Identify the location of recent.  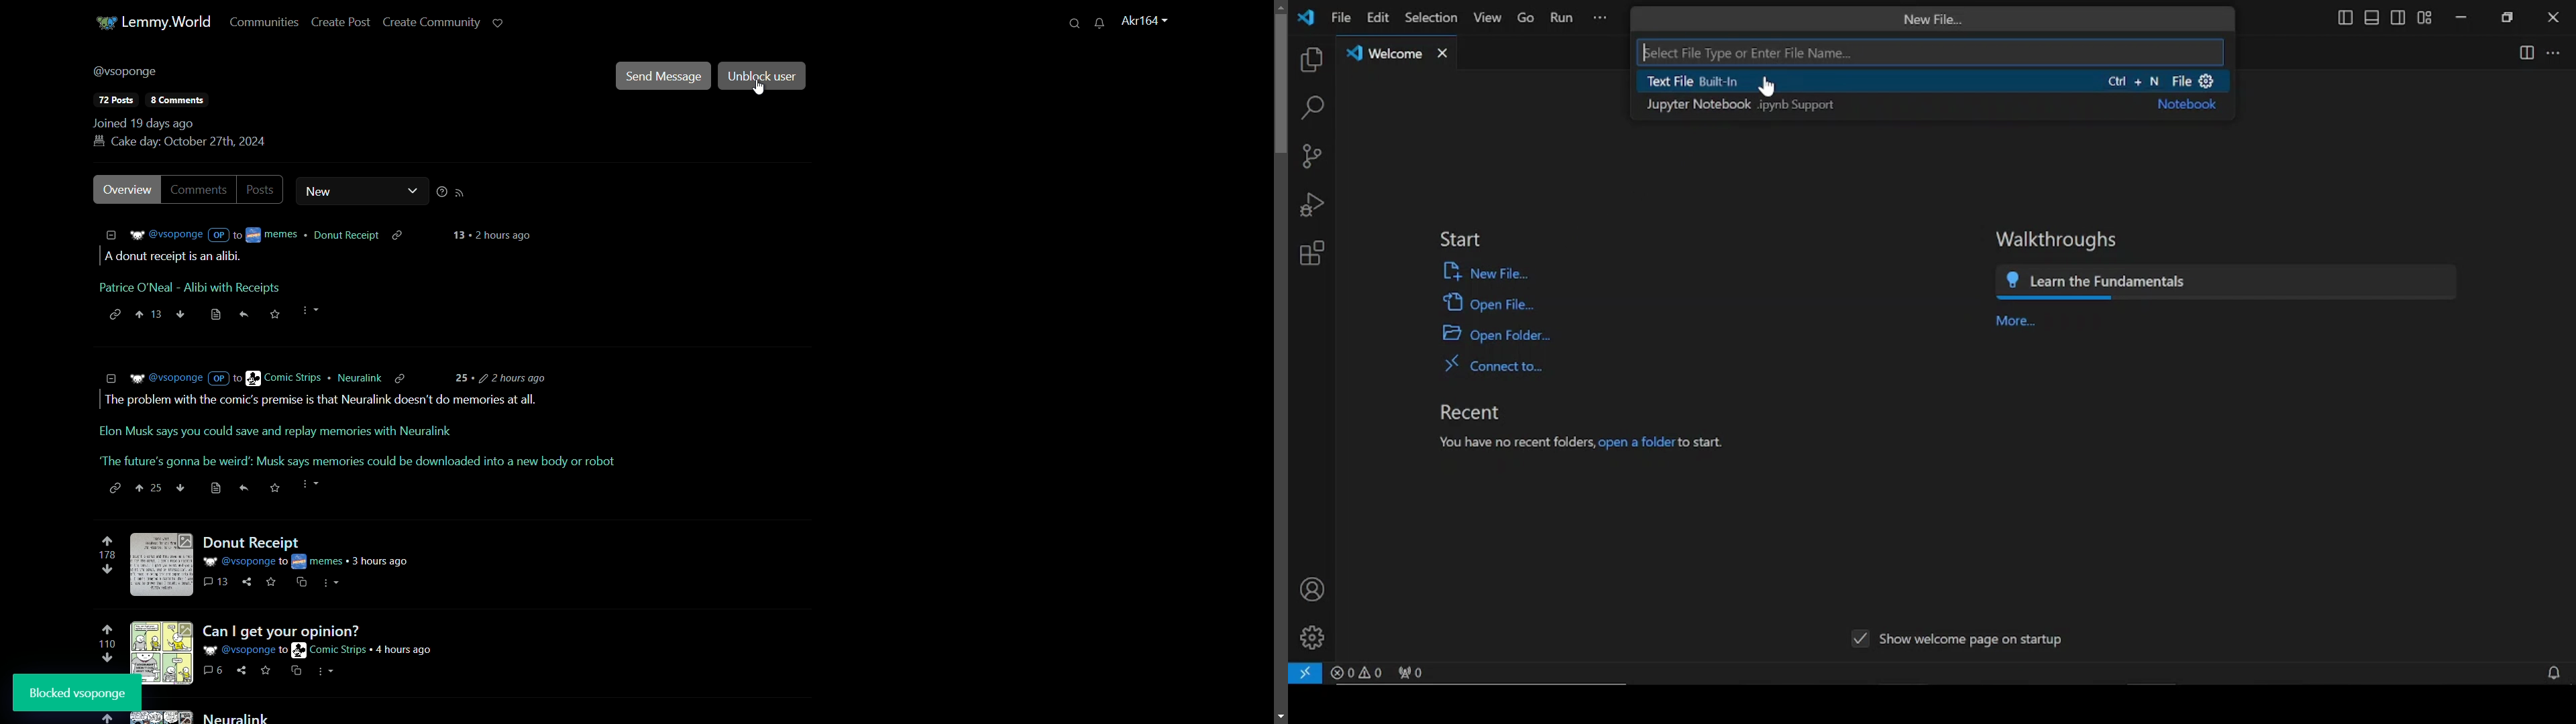
(1468, 412).